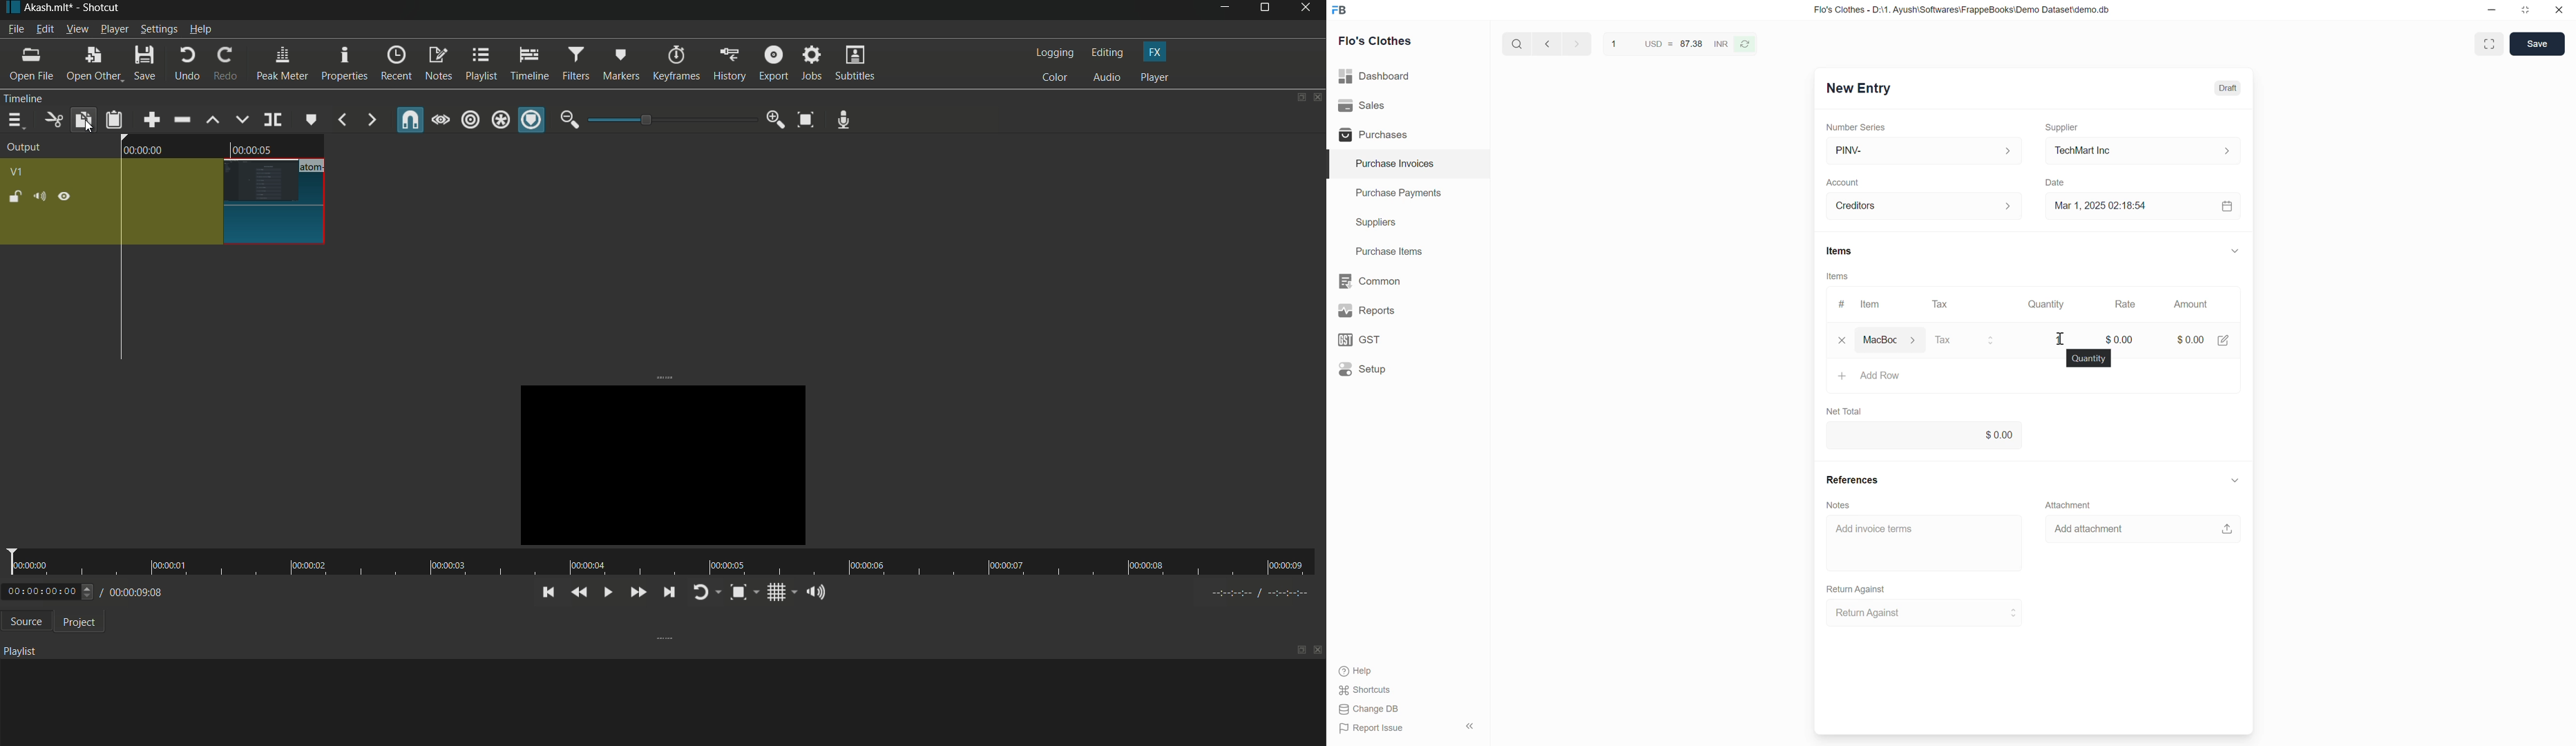 The width and height of the screenshot is (2576, 756). What do you see at coordinates (310, 119) in the screenshot?
I see `create/edit marker` at bounding box center [310, 119].